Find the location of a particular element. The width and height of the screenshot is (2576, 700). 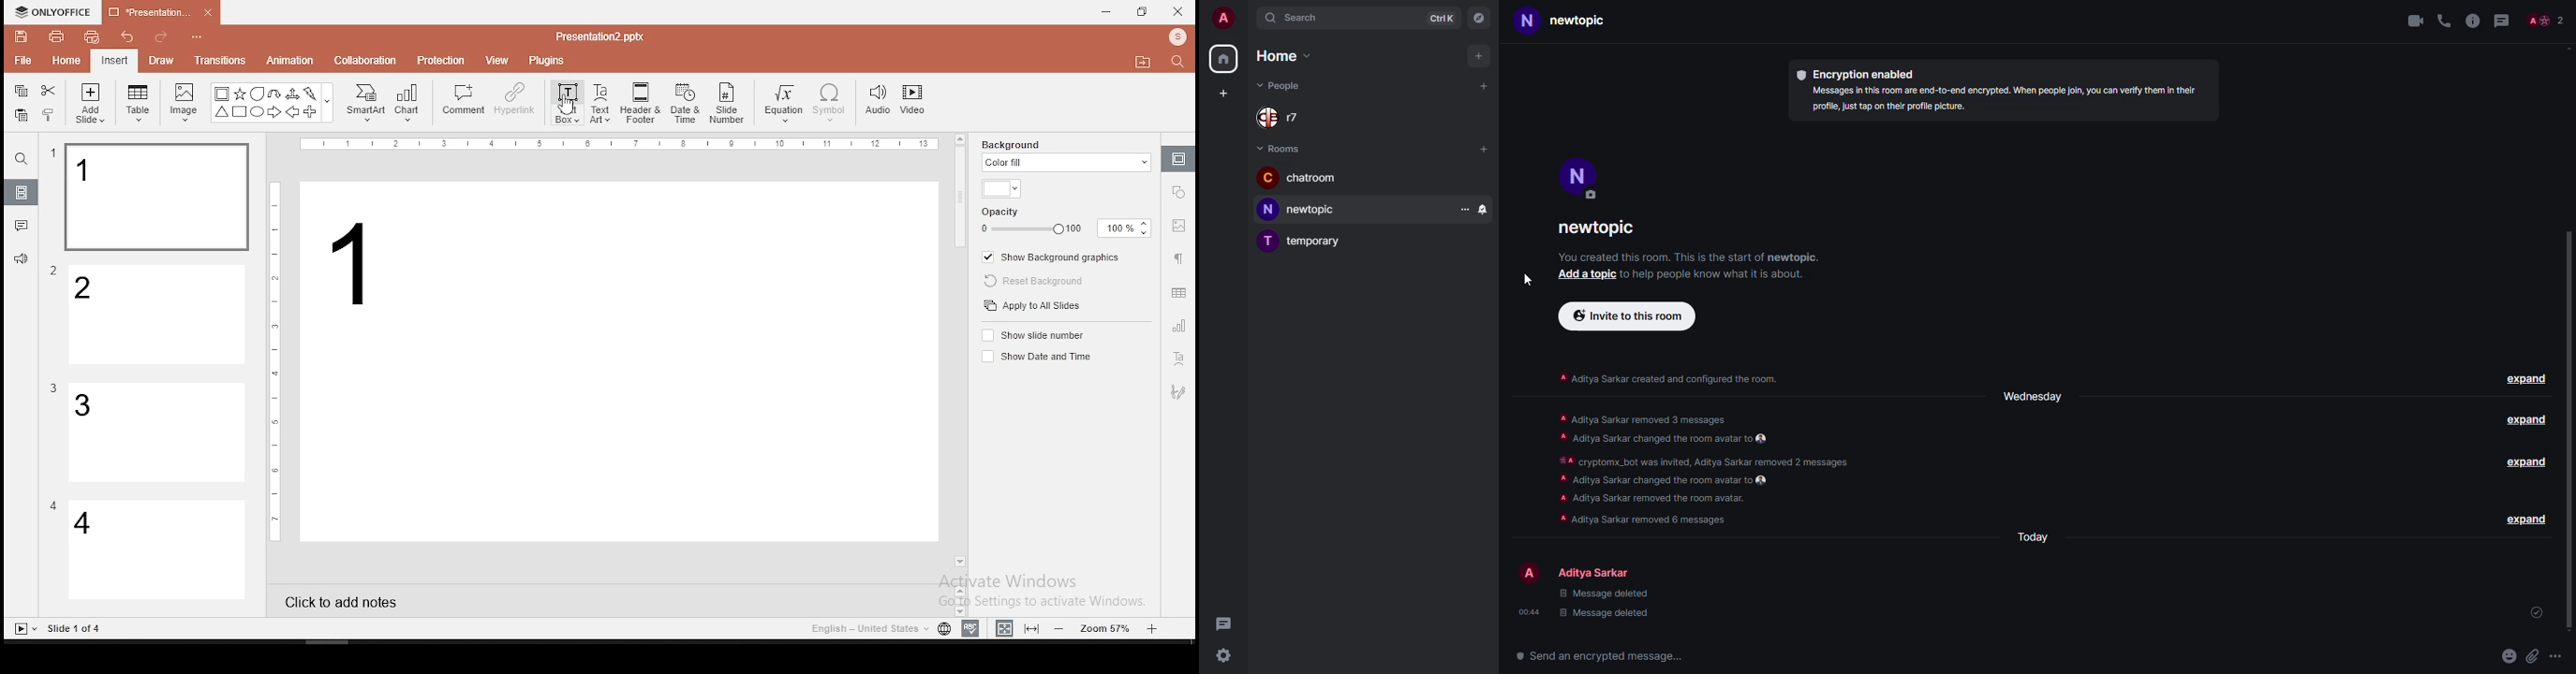

save is located at coordinates (22, 36).